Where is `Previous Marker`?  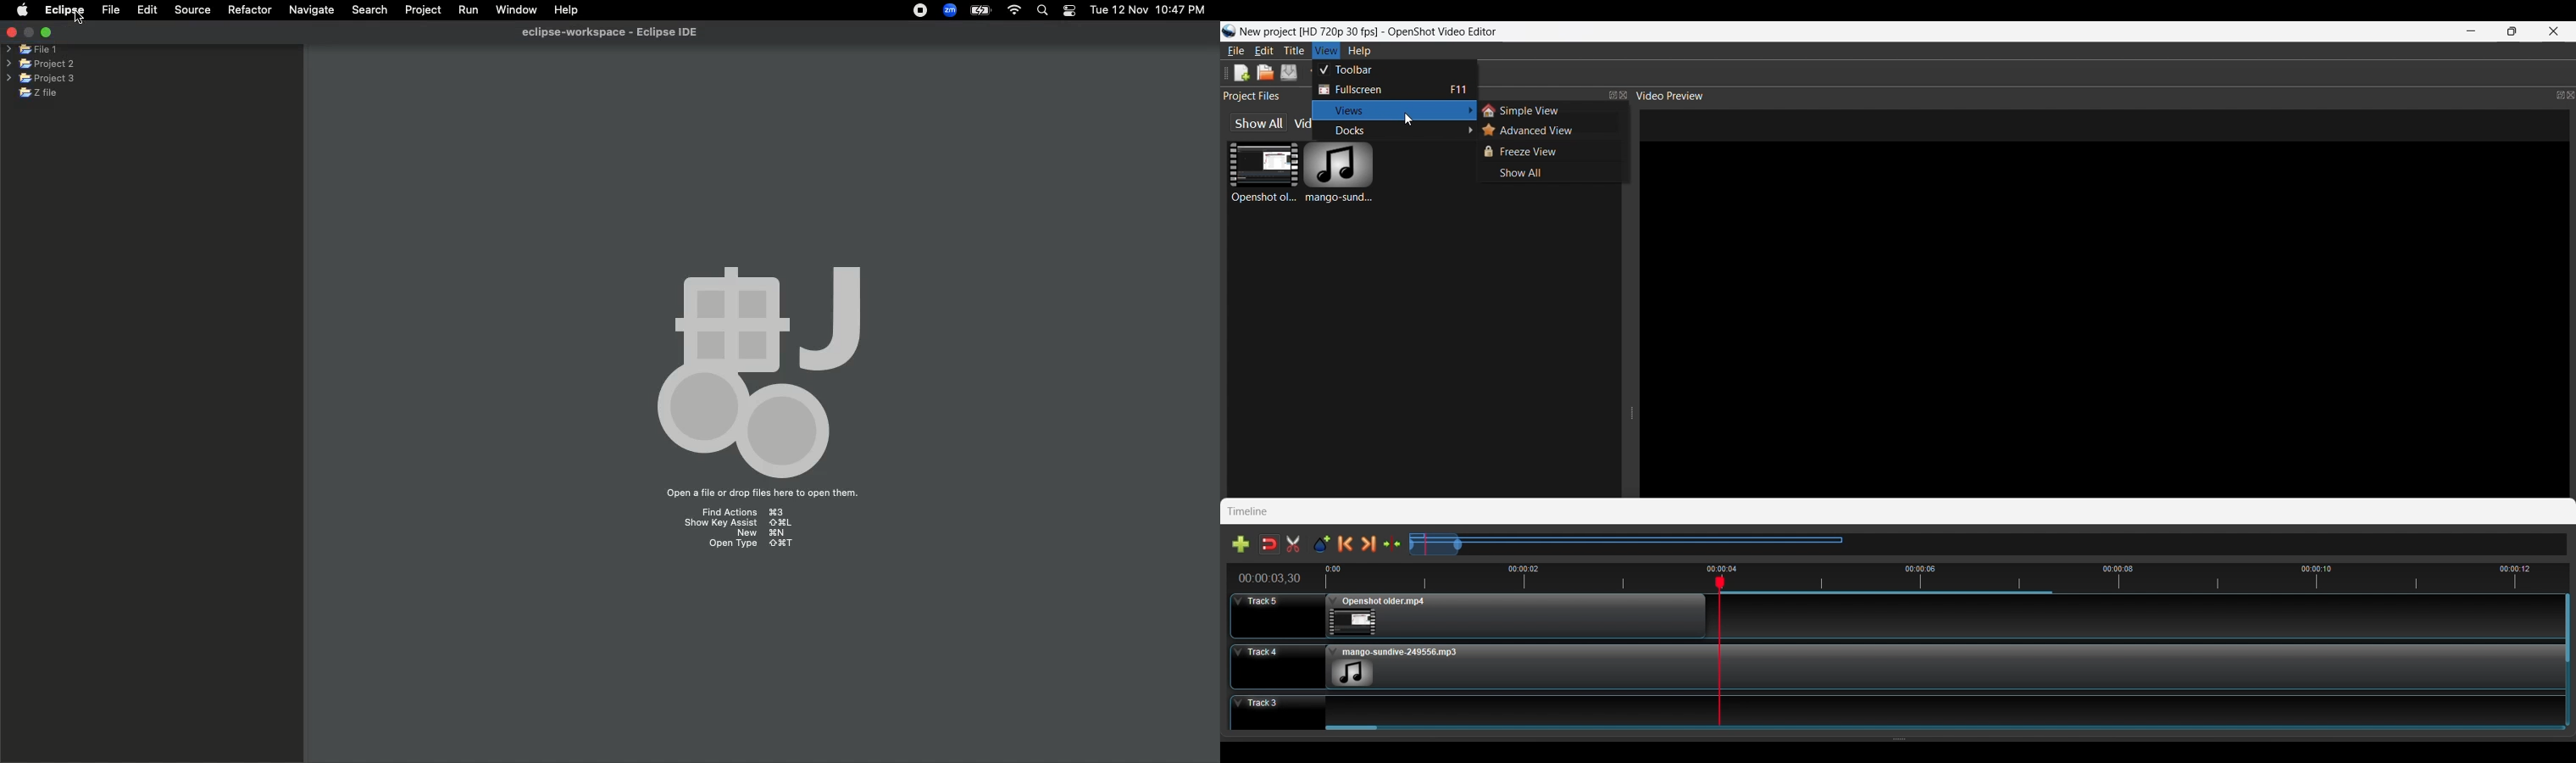
Previous Marker is located at coordinates (1346, 544).